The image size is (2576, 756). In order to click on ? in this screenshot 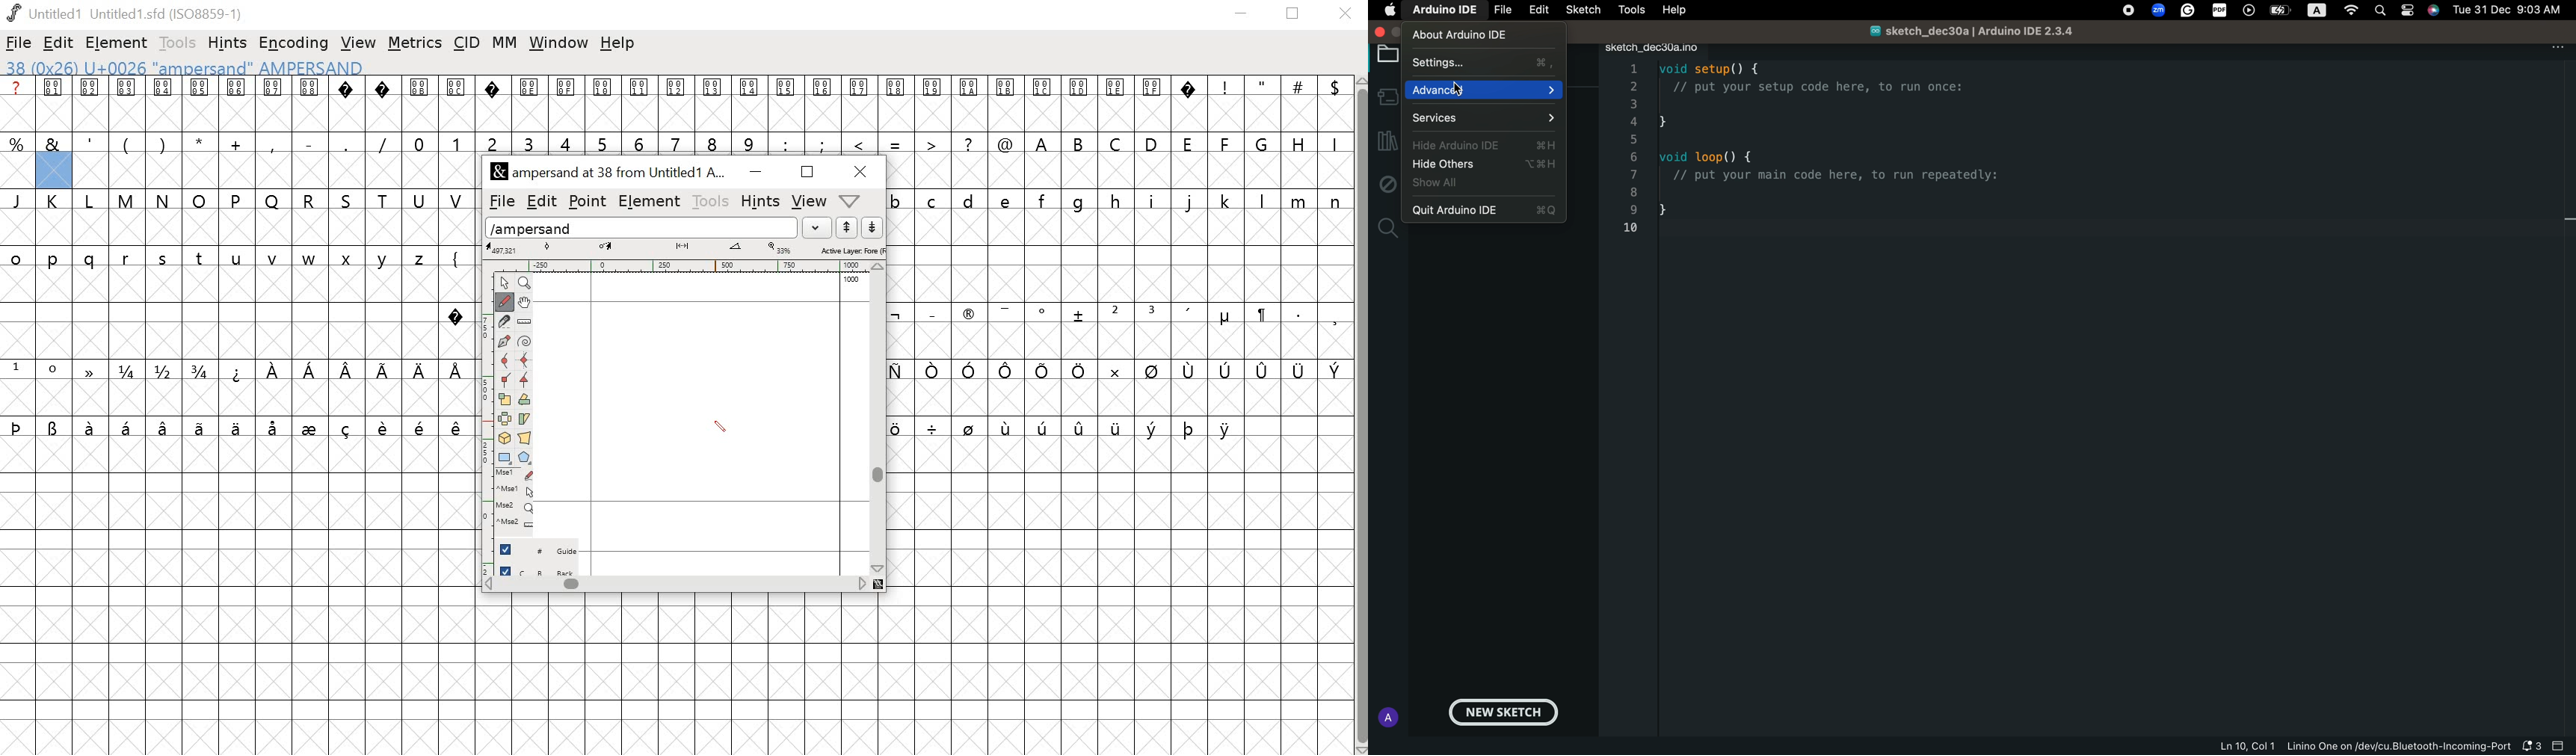, I will do `click(383, 104)`.